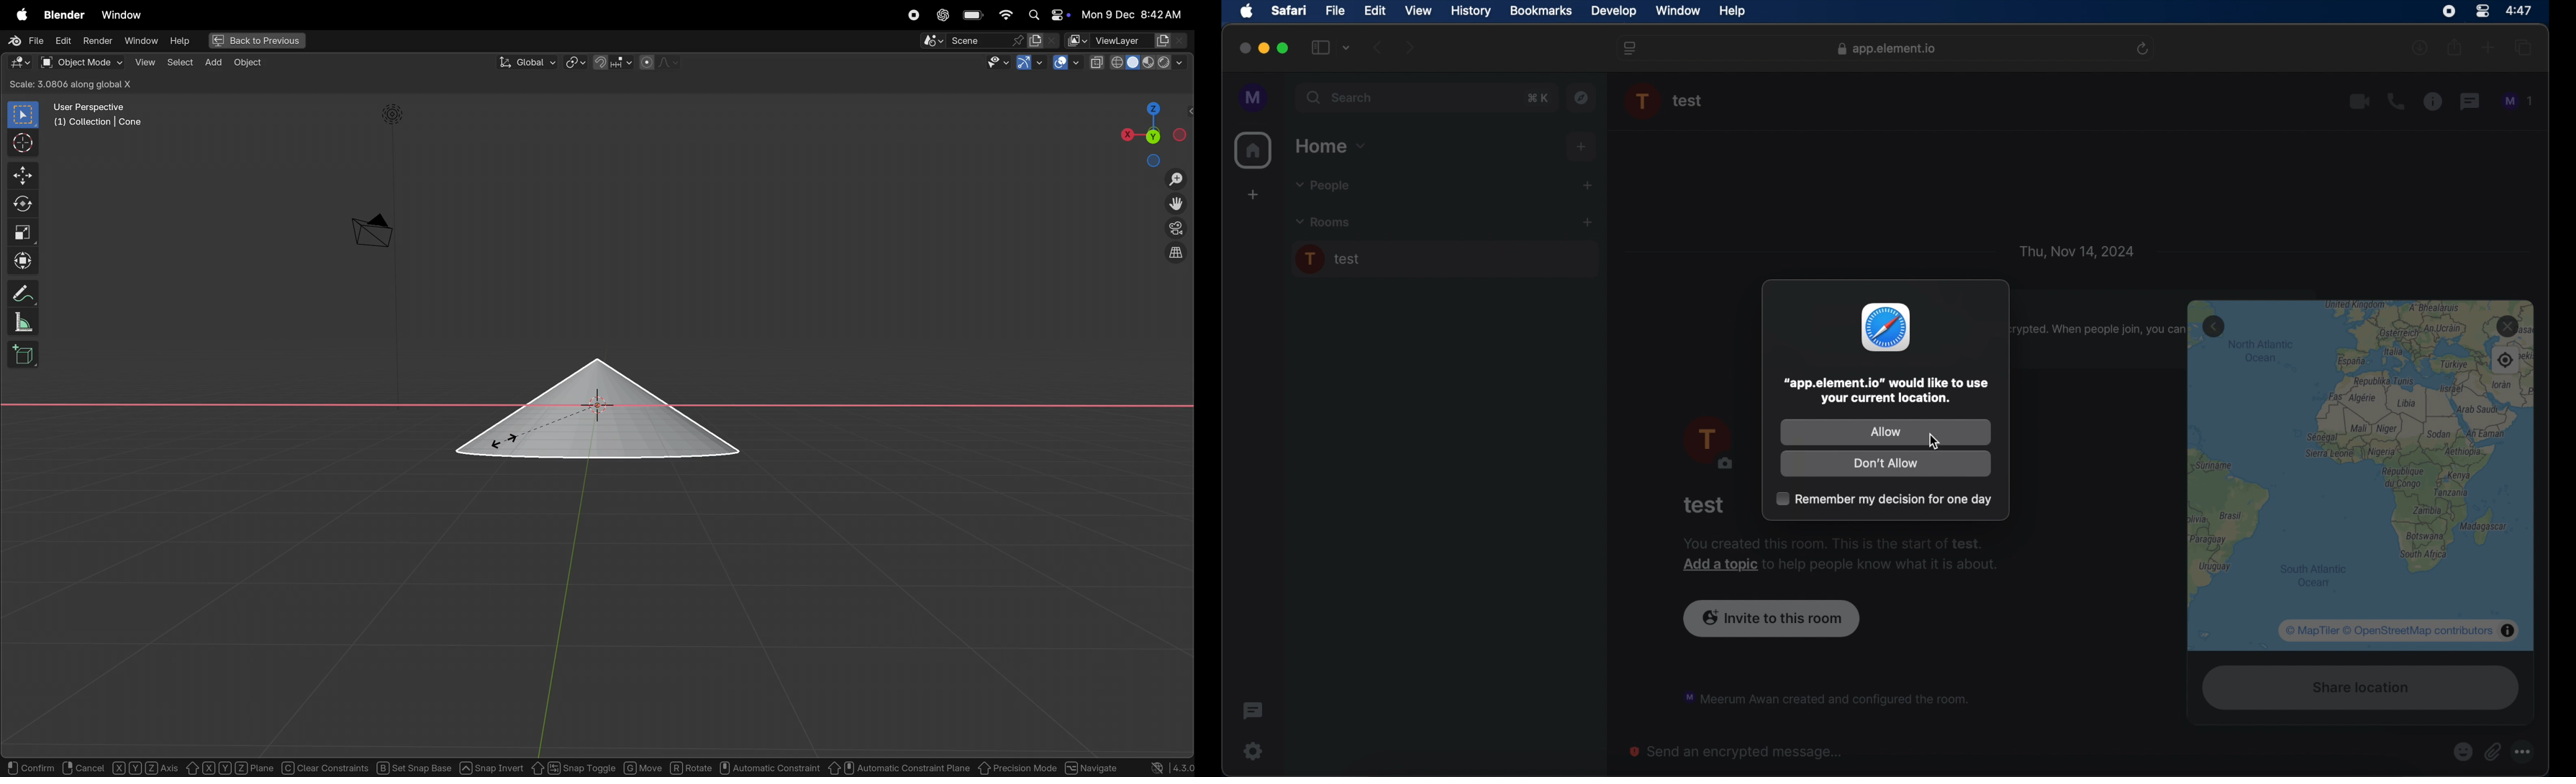 The height and width of the screenshot is (784, 2576). Describe the element at coordinates (1886, 327) in the screenshot. I see `safari` at that location.